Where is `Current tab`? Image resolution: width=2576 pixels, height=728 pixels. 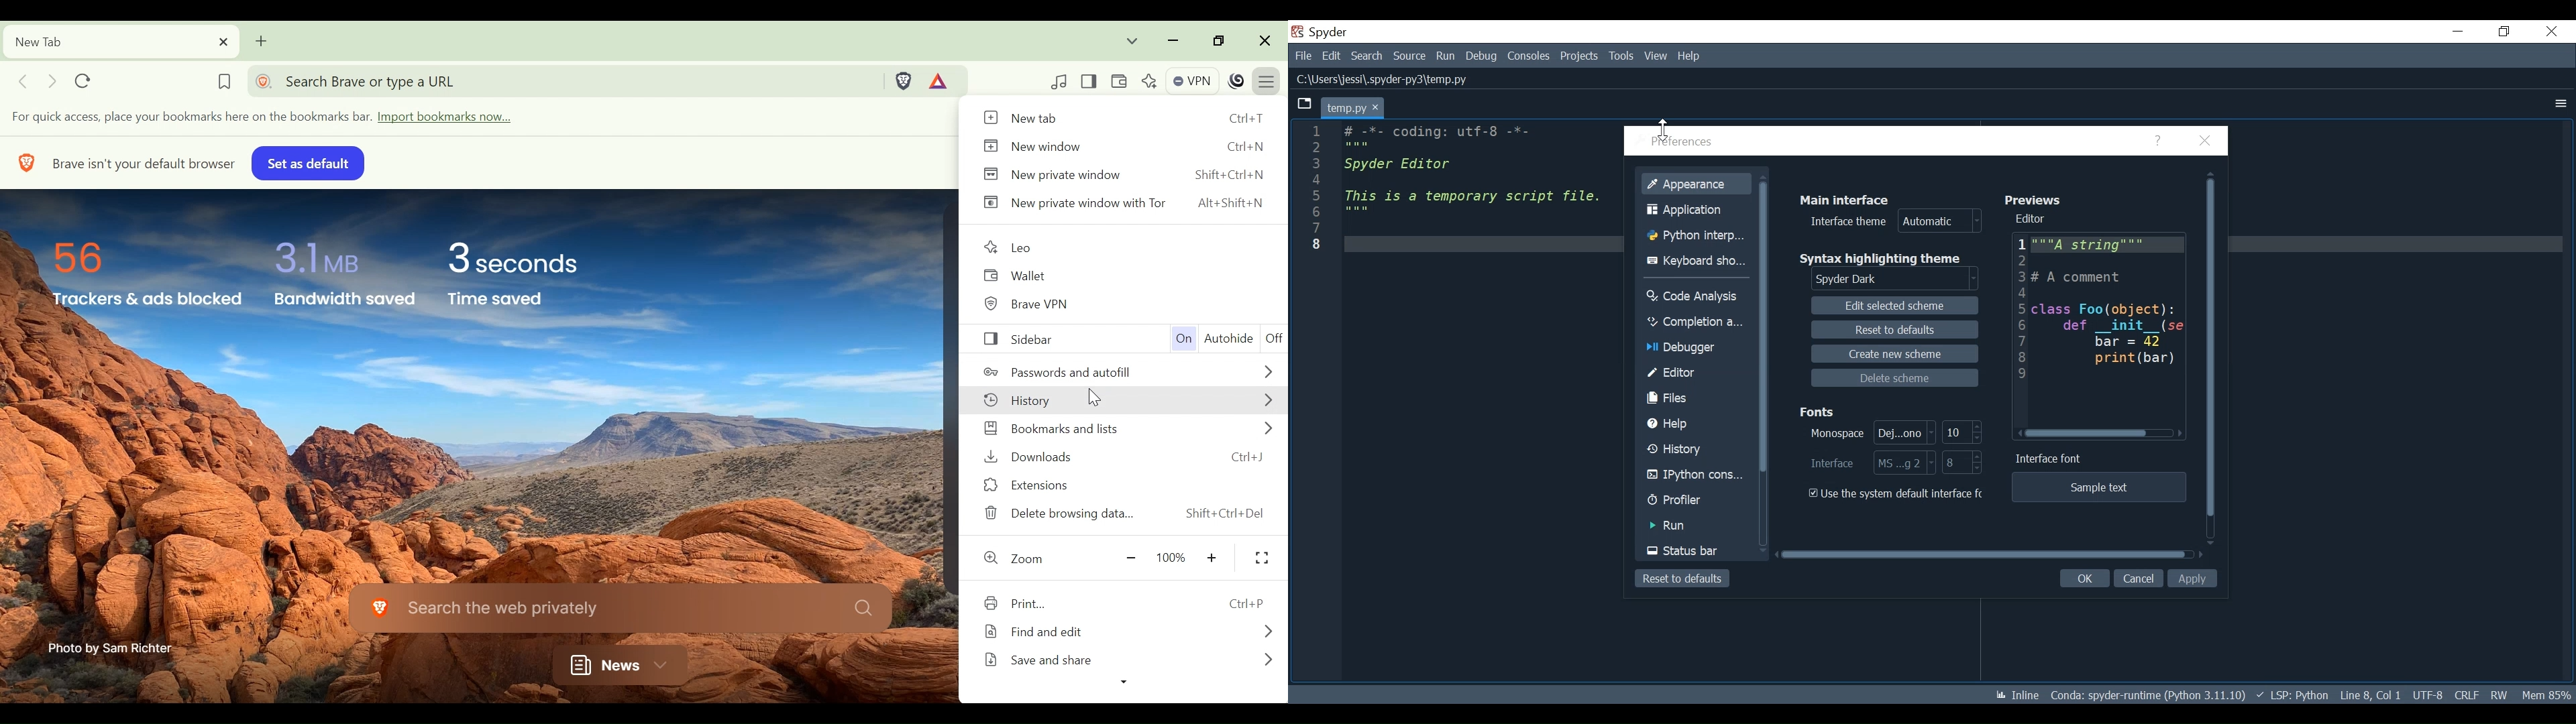
Current tab is located at coordinates (119, 42).